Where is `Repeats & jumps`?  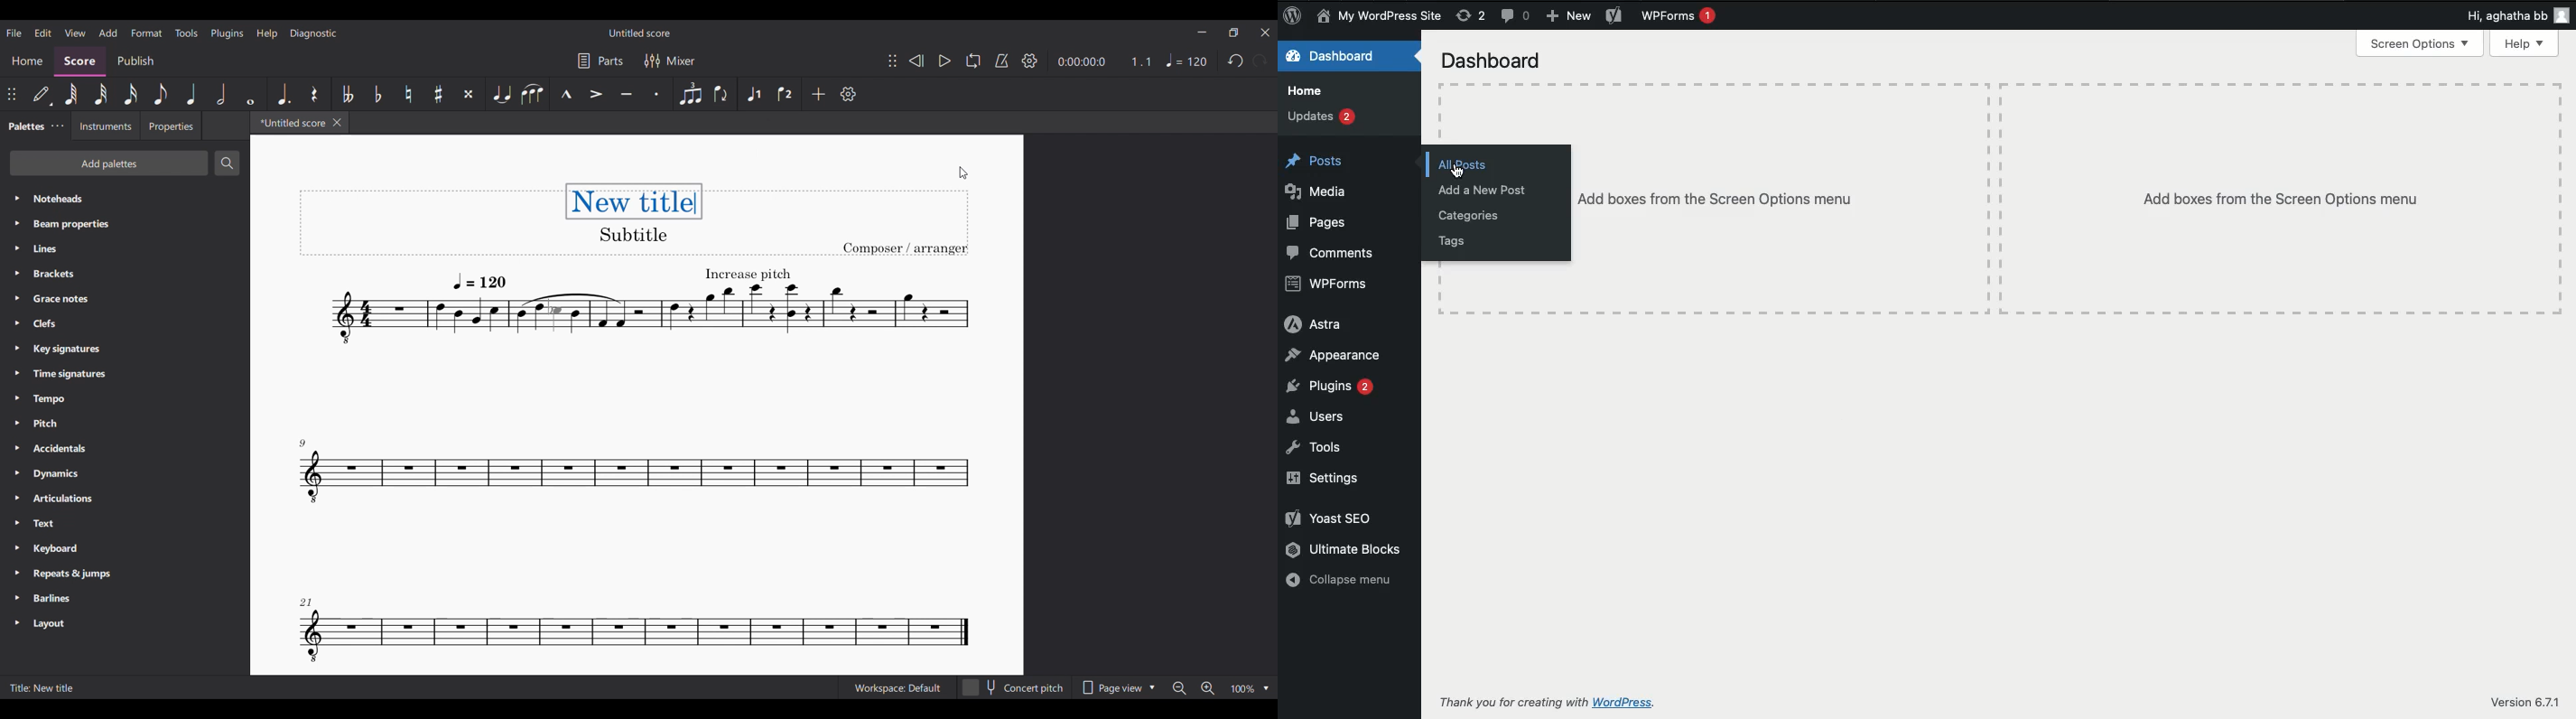 Repeats & jumps is located at coordinates (125, 574).